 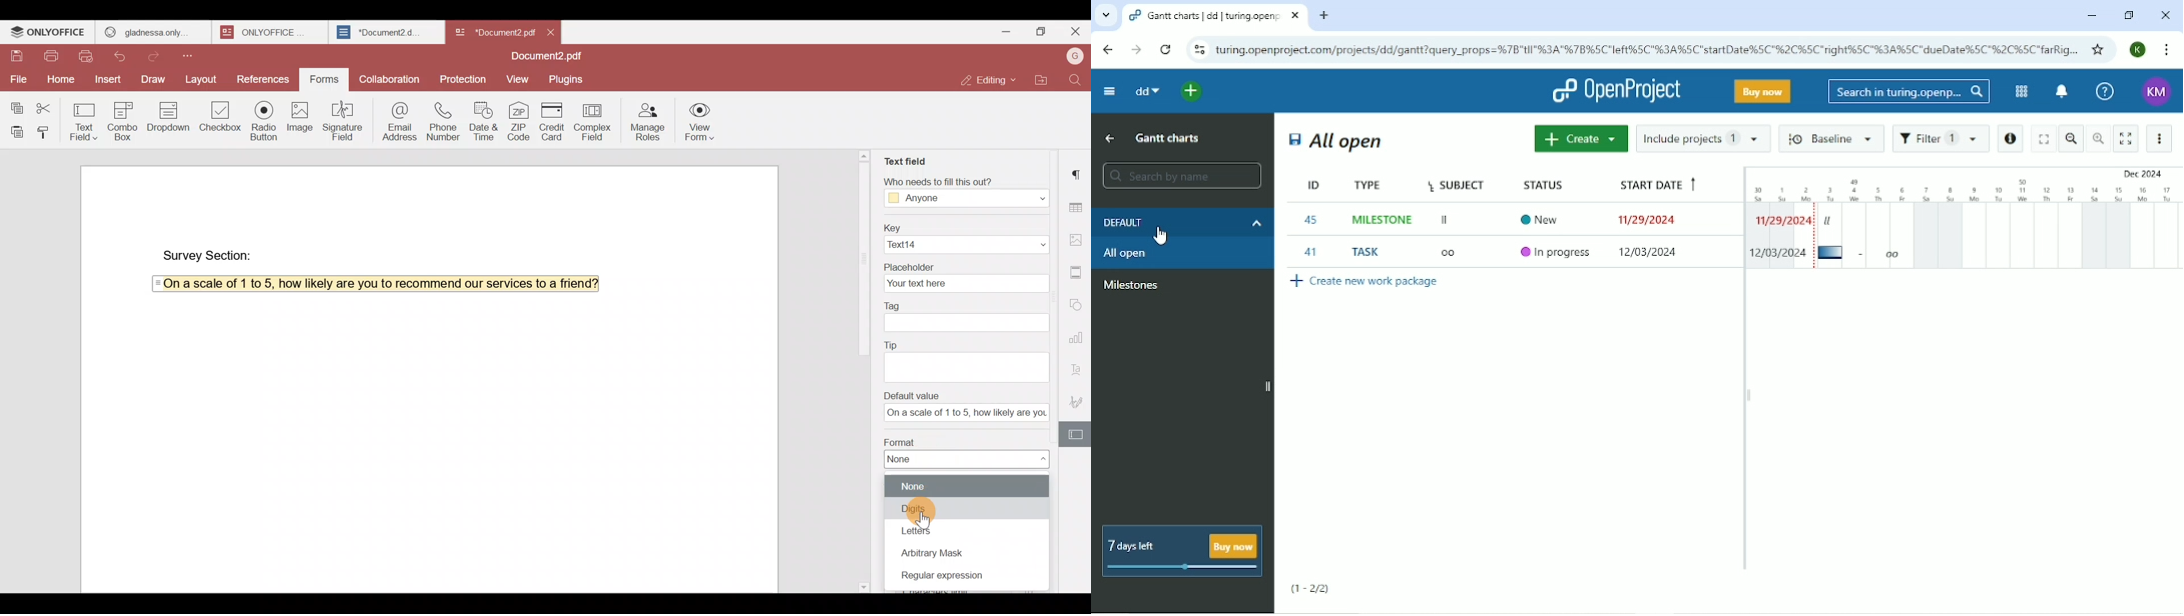 What do you see at coordinates (698, 121) in the screenshot?
I see `View form` at bounding box center [698, 121].